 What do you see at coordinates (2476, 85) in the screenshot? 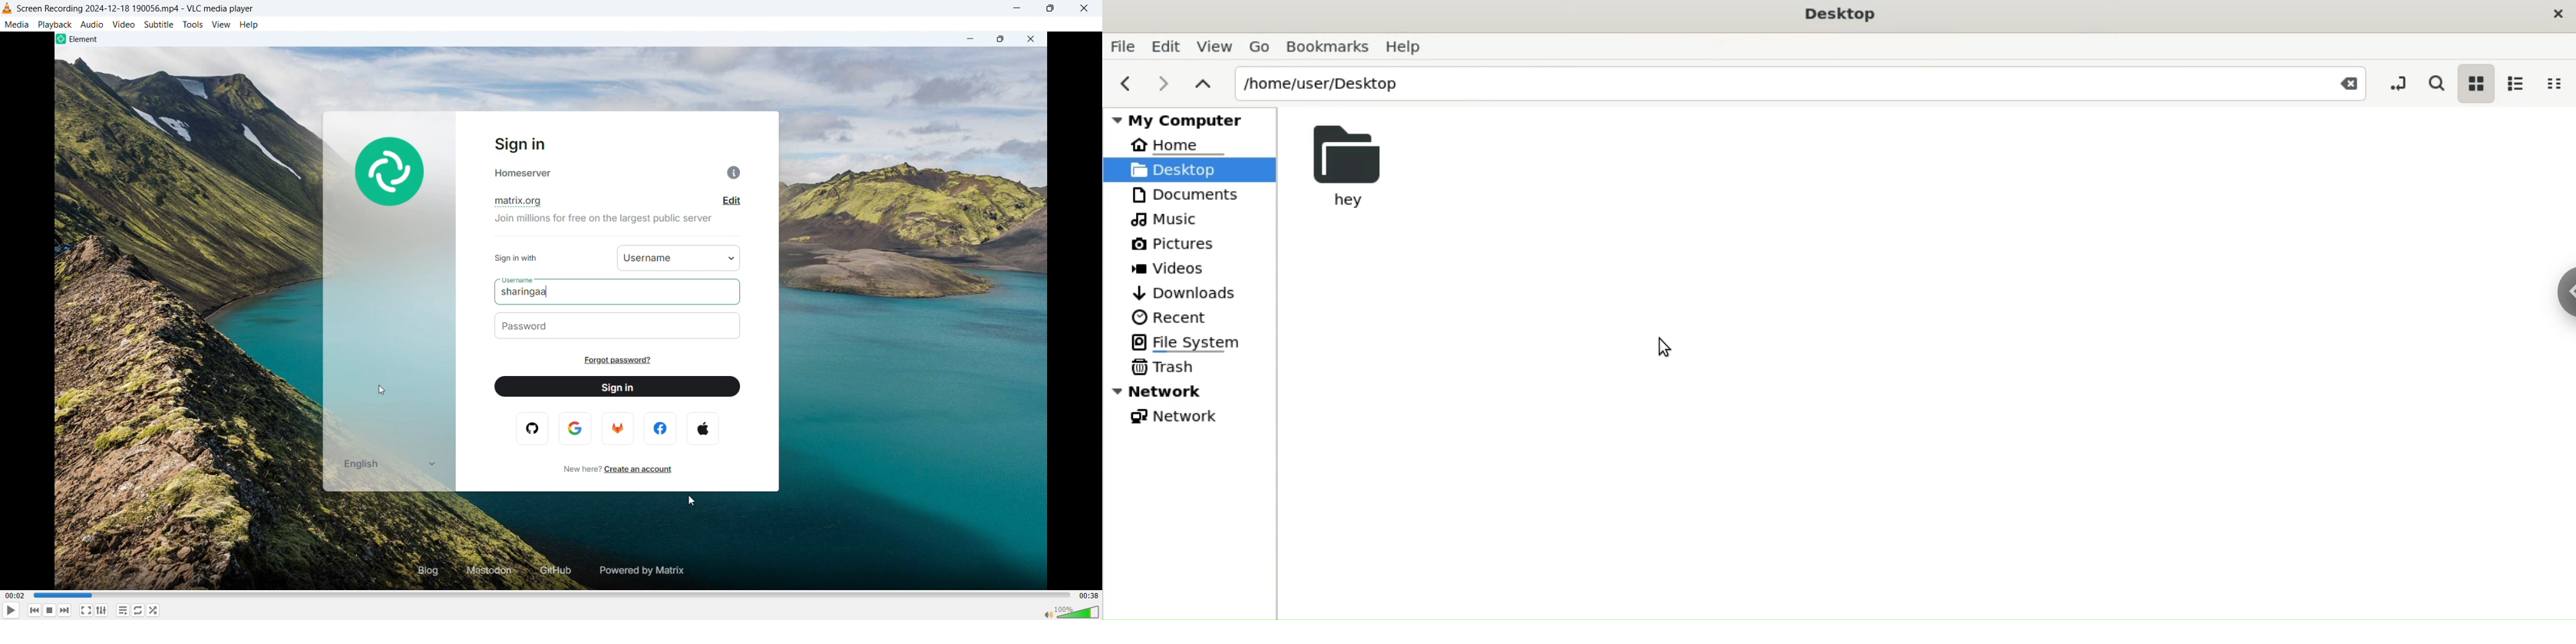
I see `icon view` at bounding box center [2476, 85].